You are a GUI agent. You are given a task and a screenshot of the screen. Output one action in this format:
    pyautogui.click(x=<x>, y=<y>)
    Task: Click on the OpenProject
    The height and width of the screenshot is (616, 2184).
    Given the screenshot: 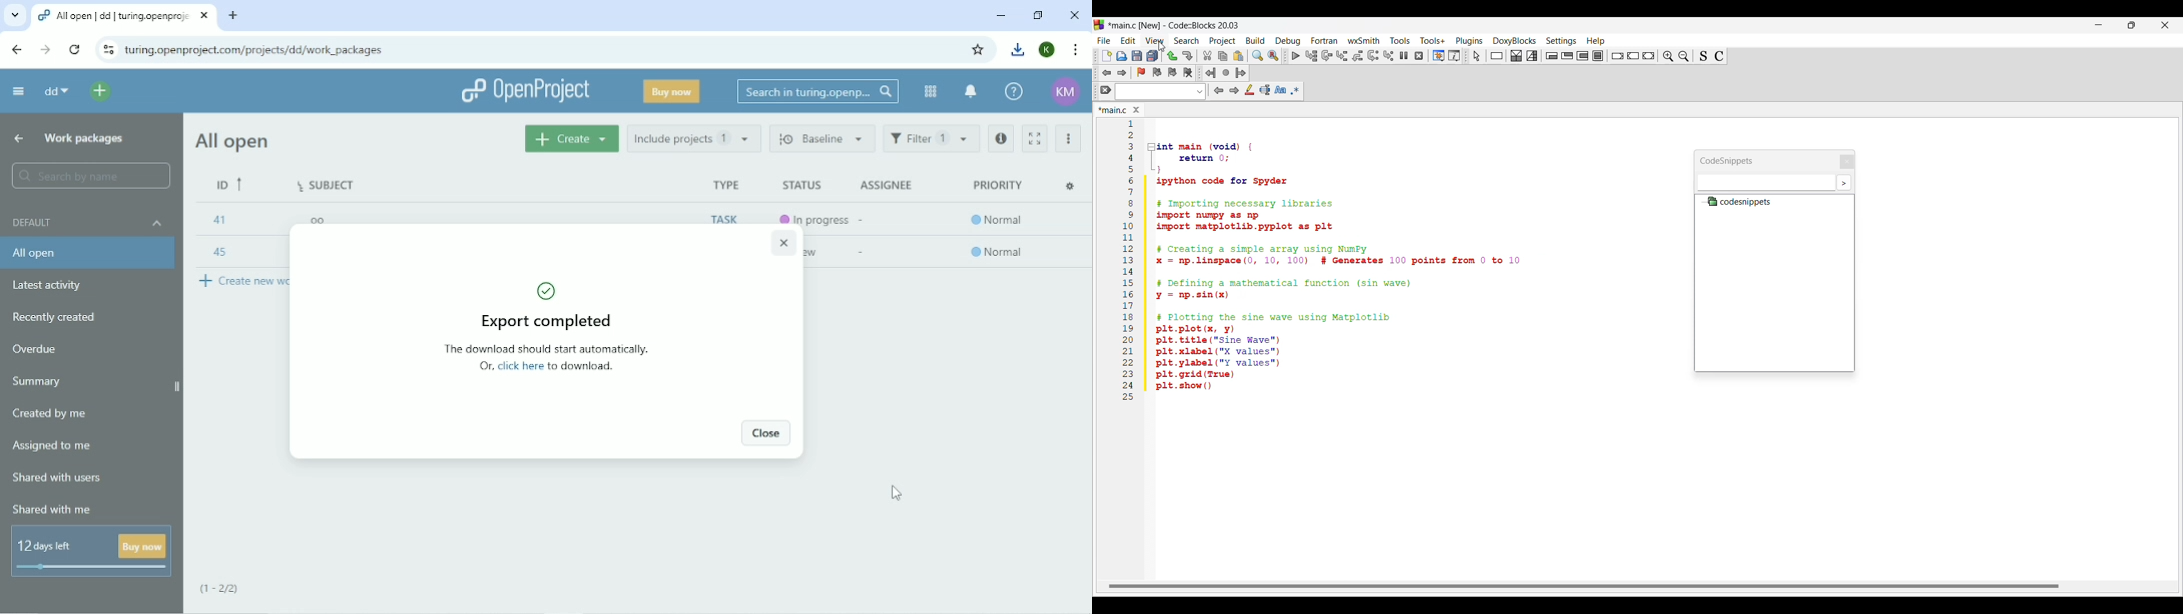 What is the action you would take?
    pyautogui.click(x=524, y=91)
    